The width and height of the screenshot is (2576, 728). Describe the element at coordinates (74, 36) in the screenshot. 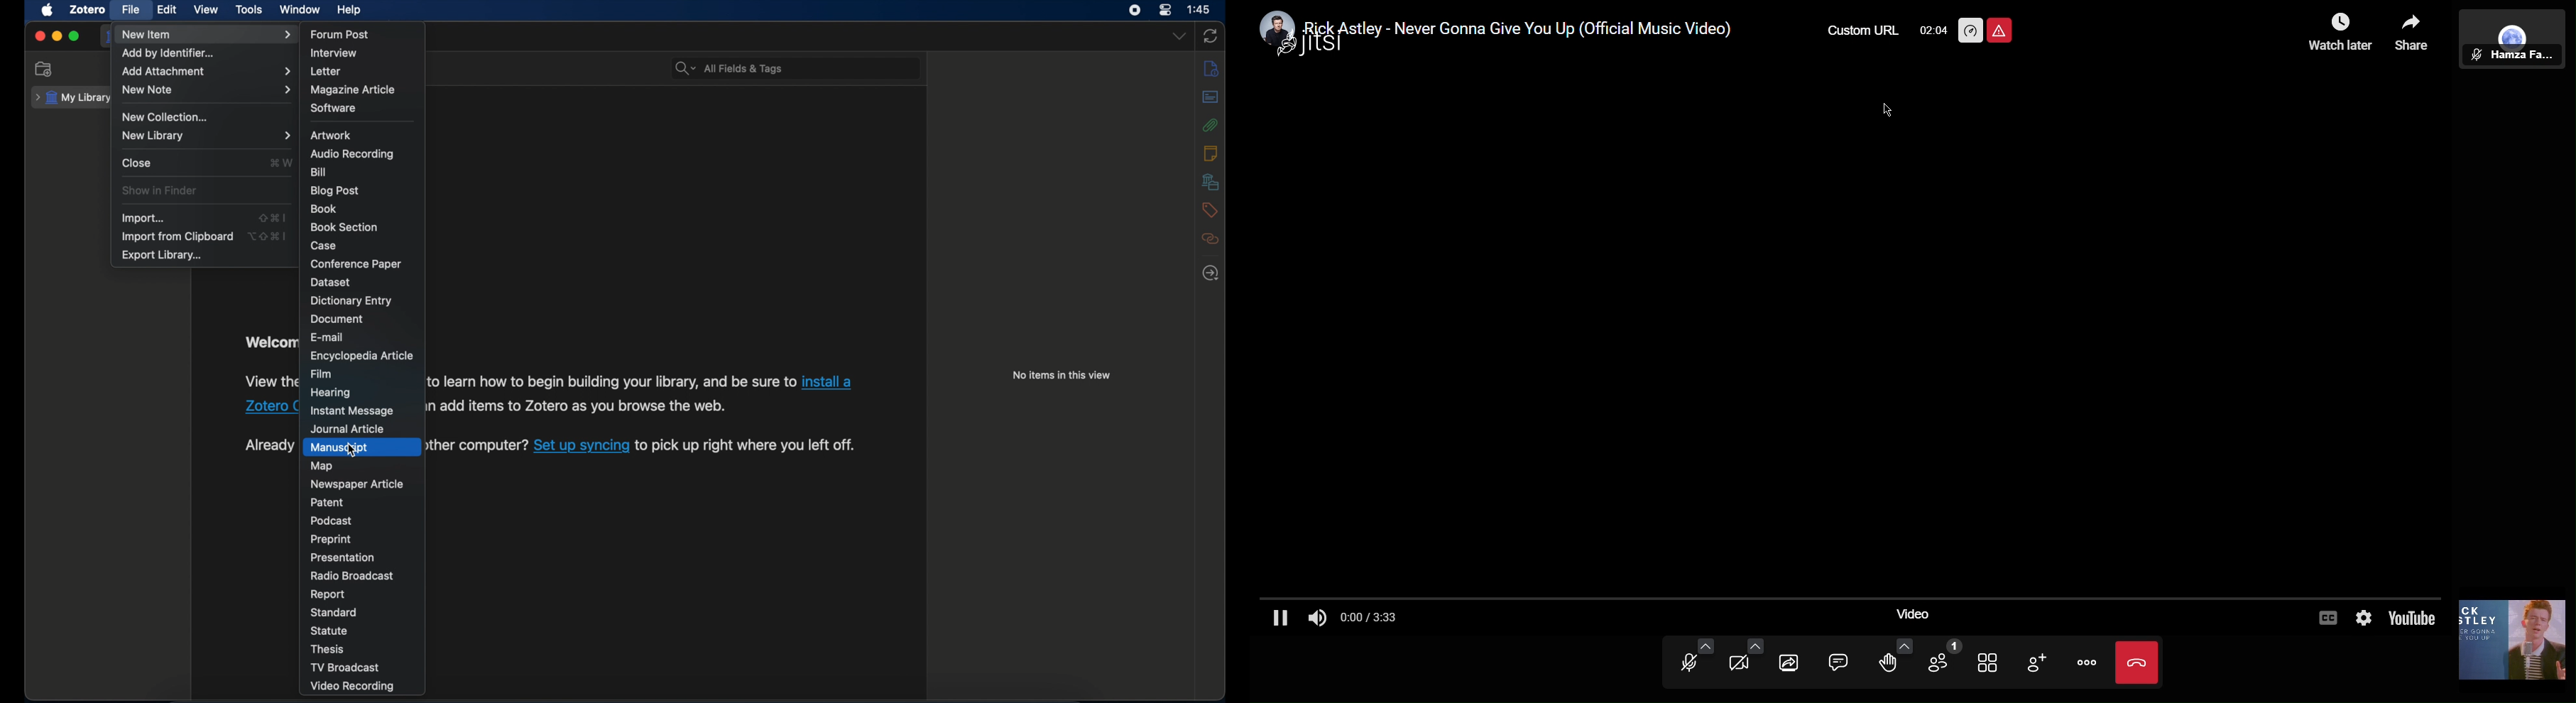

I see `maximize` at that location.